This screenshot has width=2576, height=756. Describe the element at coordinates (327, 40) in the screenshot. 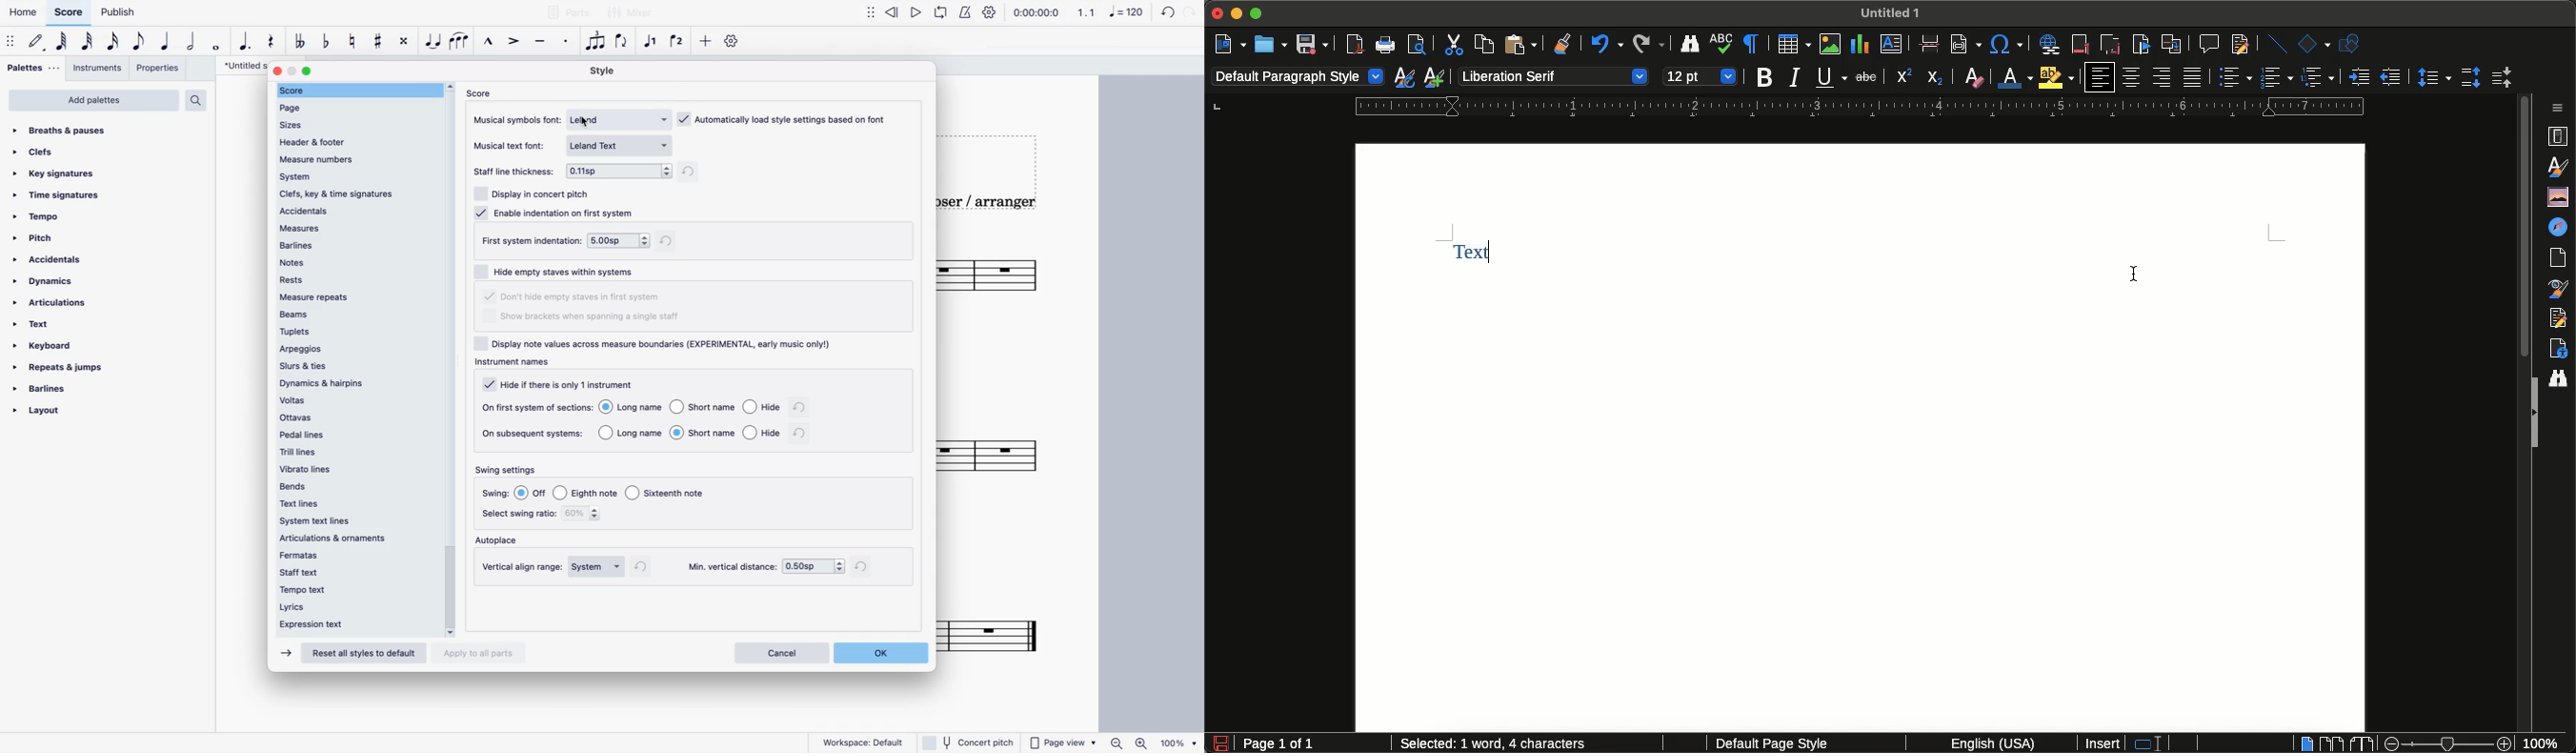

I see `tune` at that location.